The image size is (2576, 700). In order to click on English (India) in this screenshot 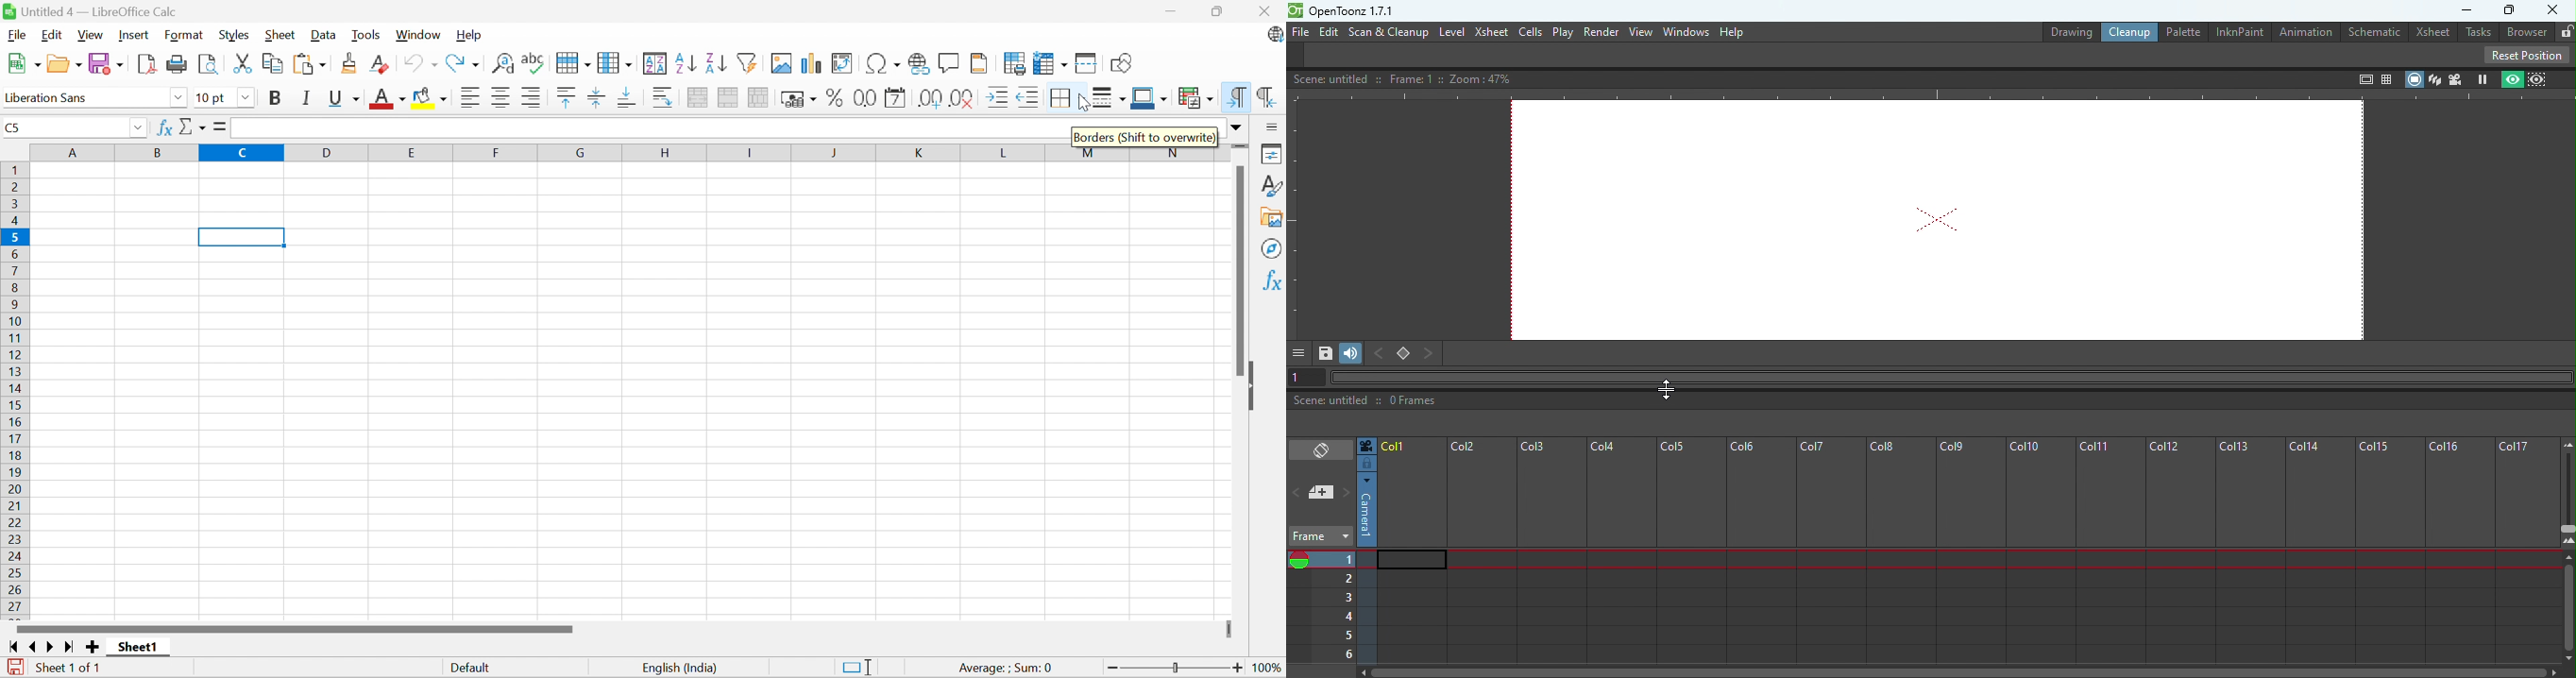, I will do `click(681, 668)`.